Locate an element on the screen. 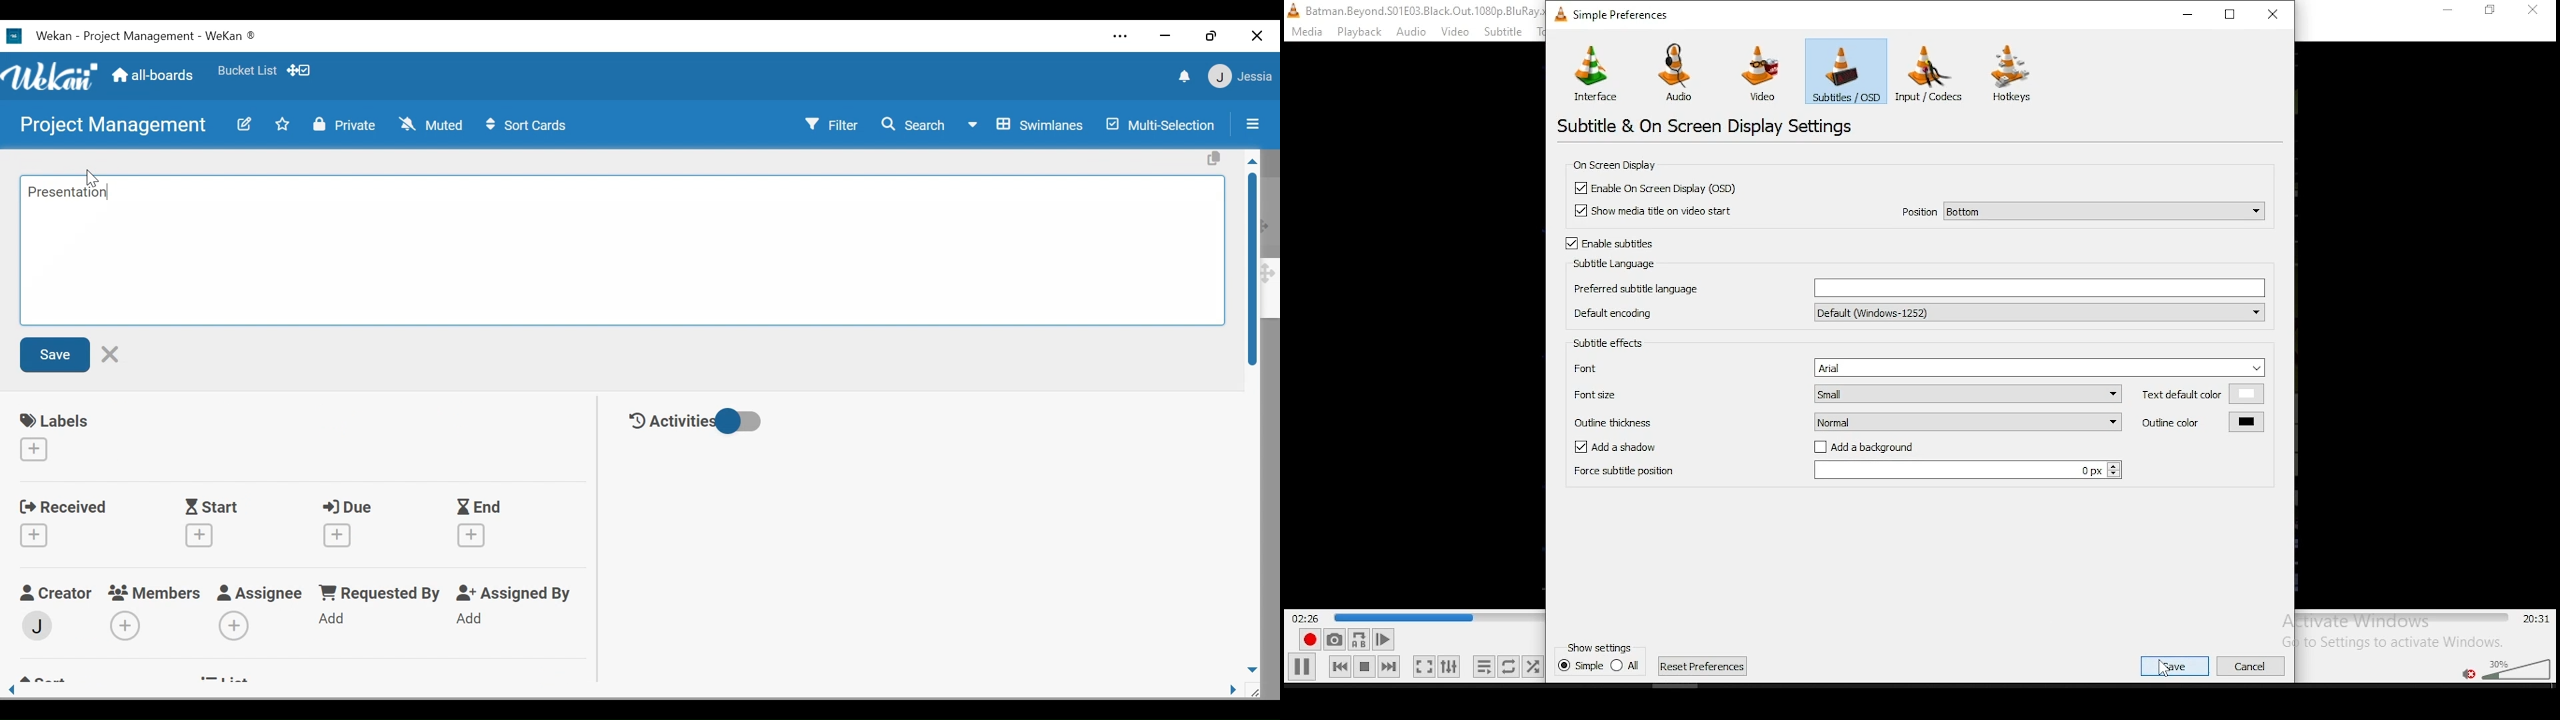  Toggle show/hide activities is located at coordinates (741, 423).